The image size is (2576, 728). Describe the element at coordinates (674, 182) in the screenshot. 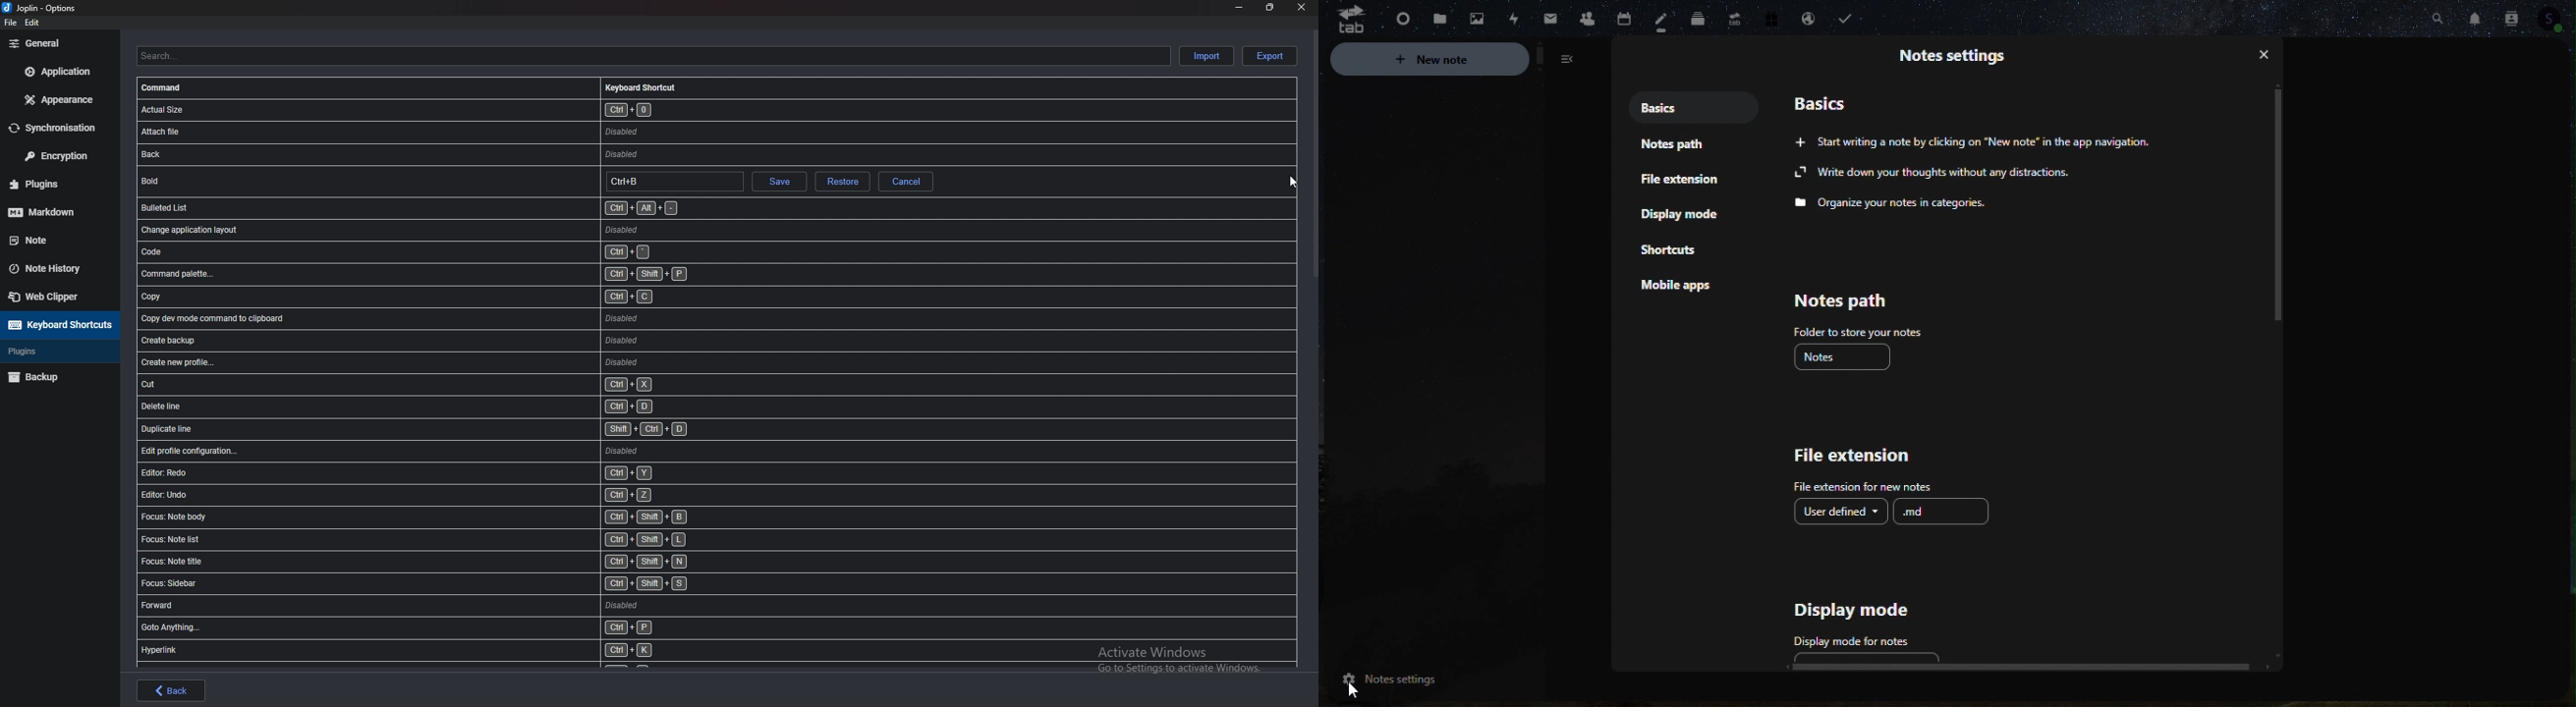

I see `Hotkey` at that location.